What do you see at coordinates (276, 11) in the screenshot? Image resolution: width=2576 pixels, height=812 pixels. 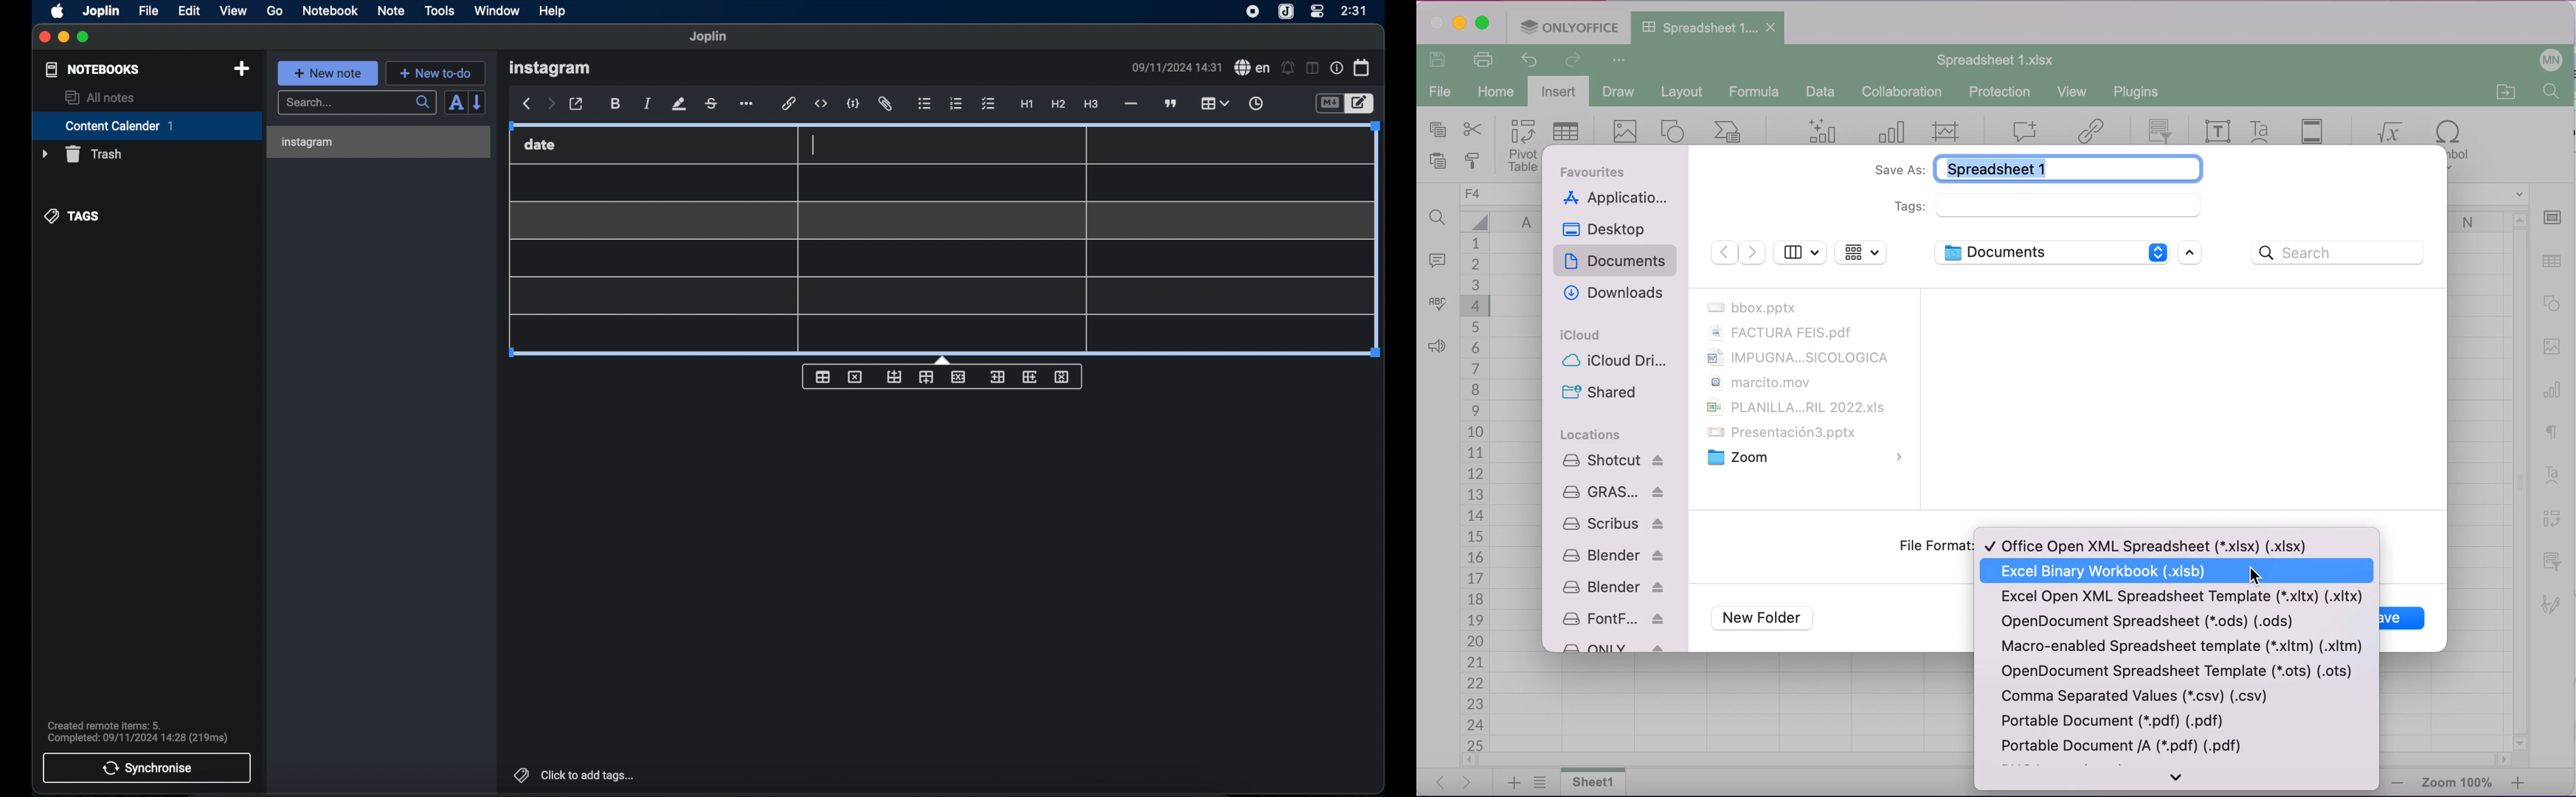 I see `go` at bounding box center [276, 11].